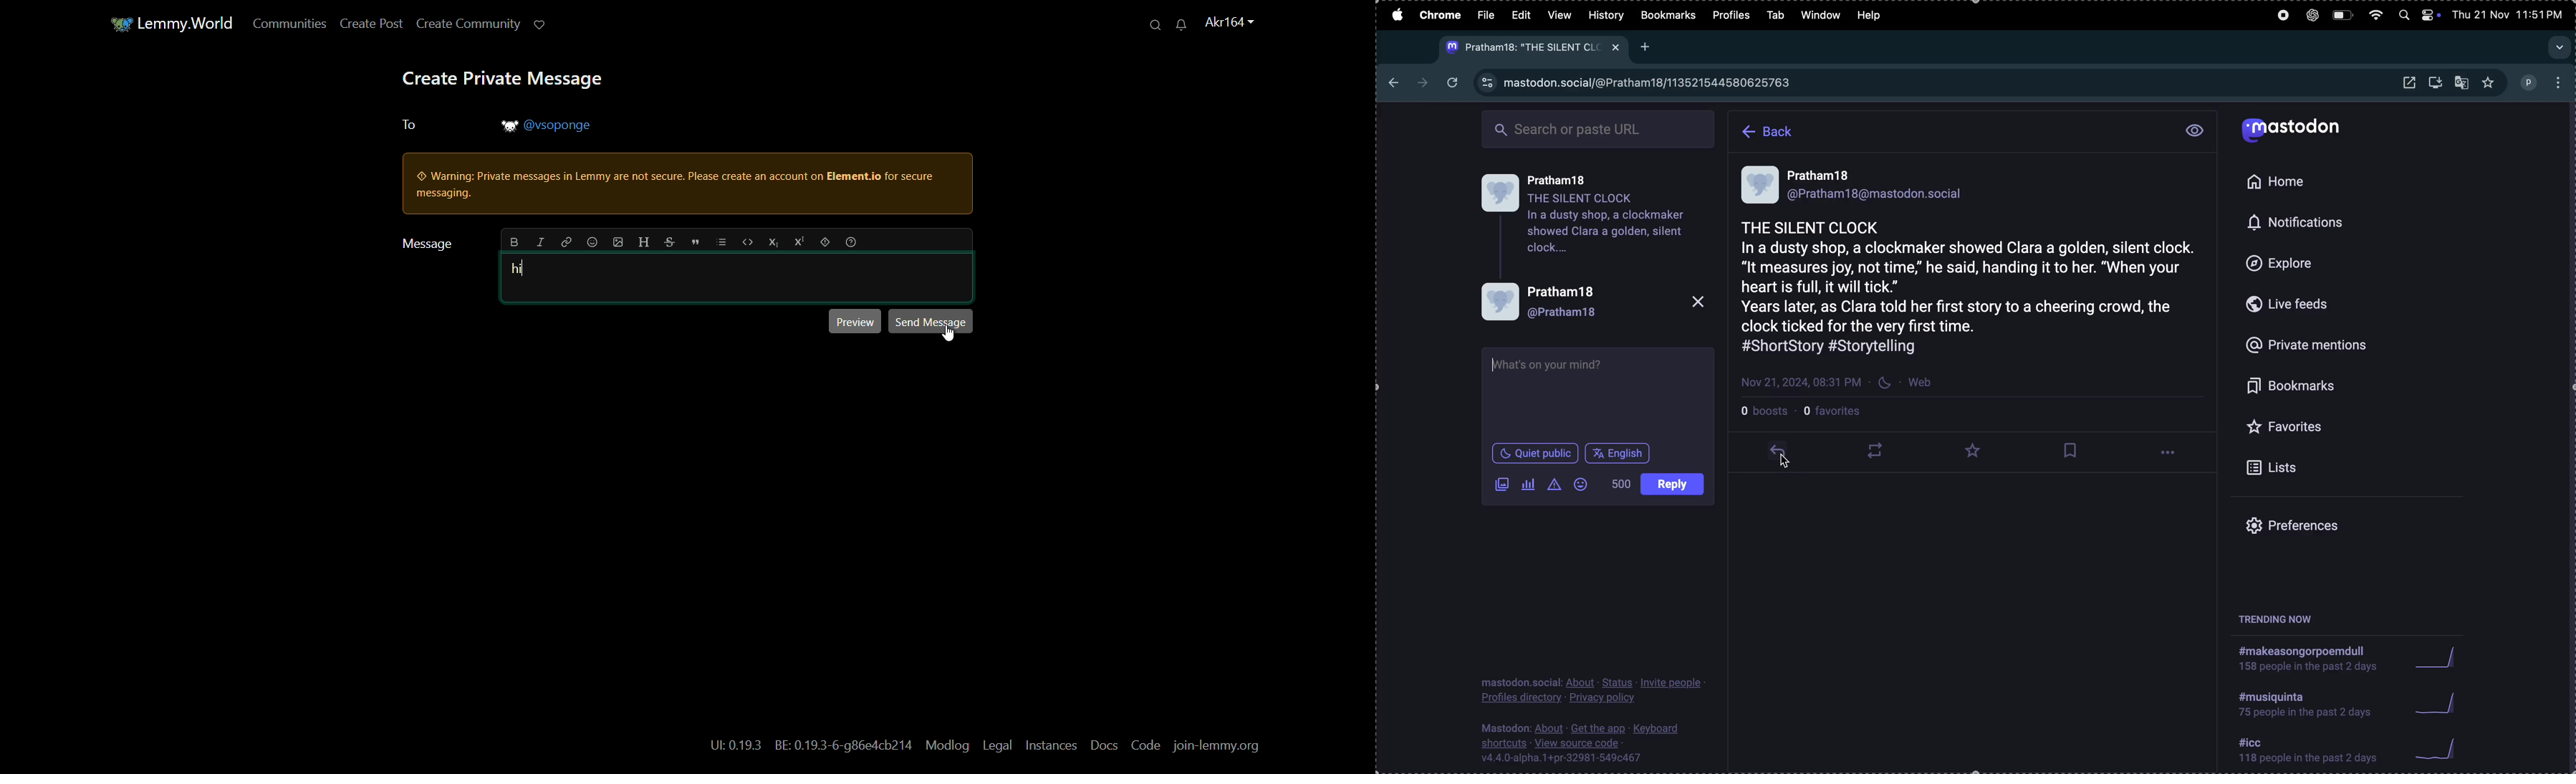  I want to click on open window, so click(2408, 83).